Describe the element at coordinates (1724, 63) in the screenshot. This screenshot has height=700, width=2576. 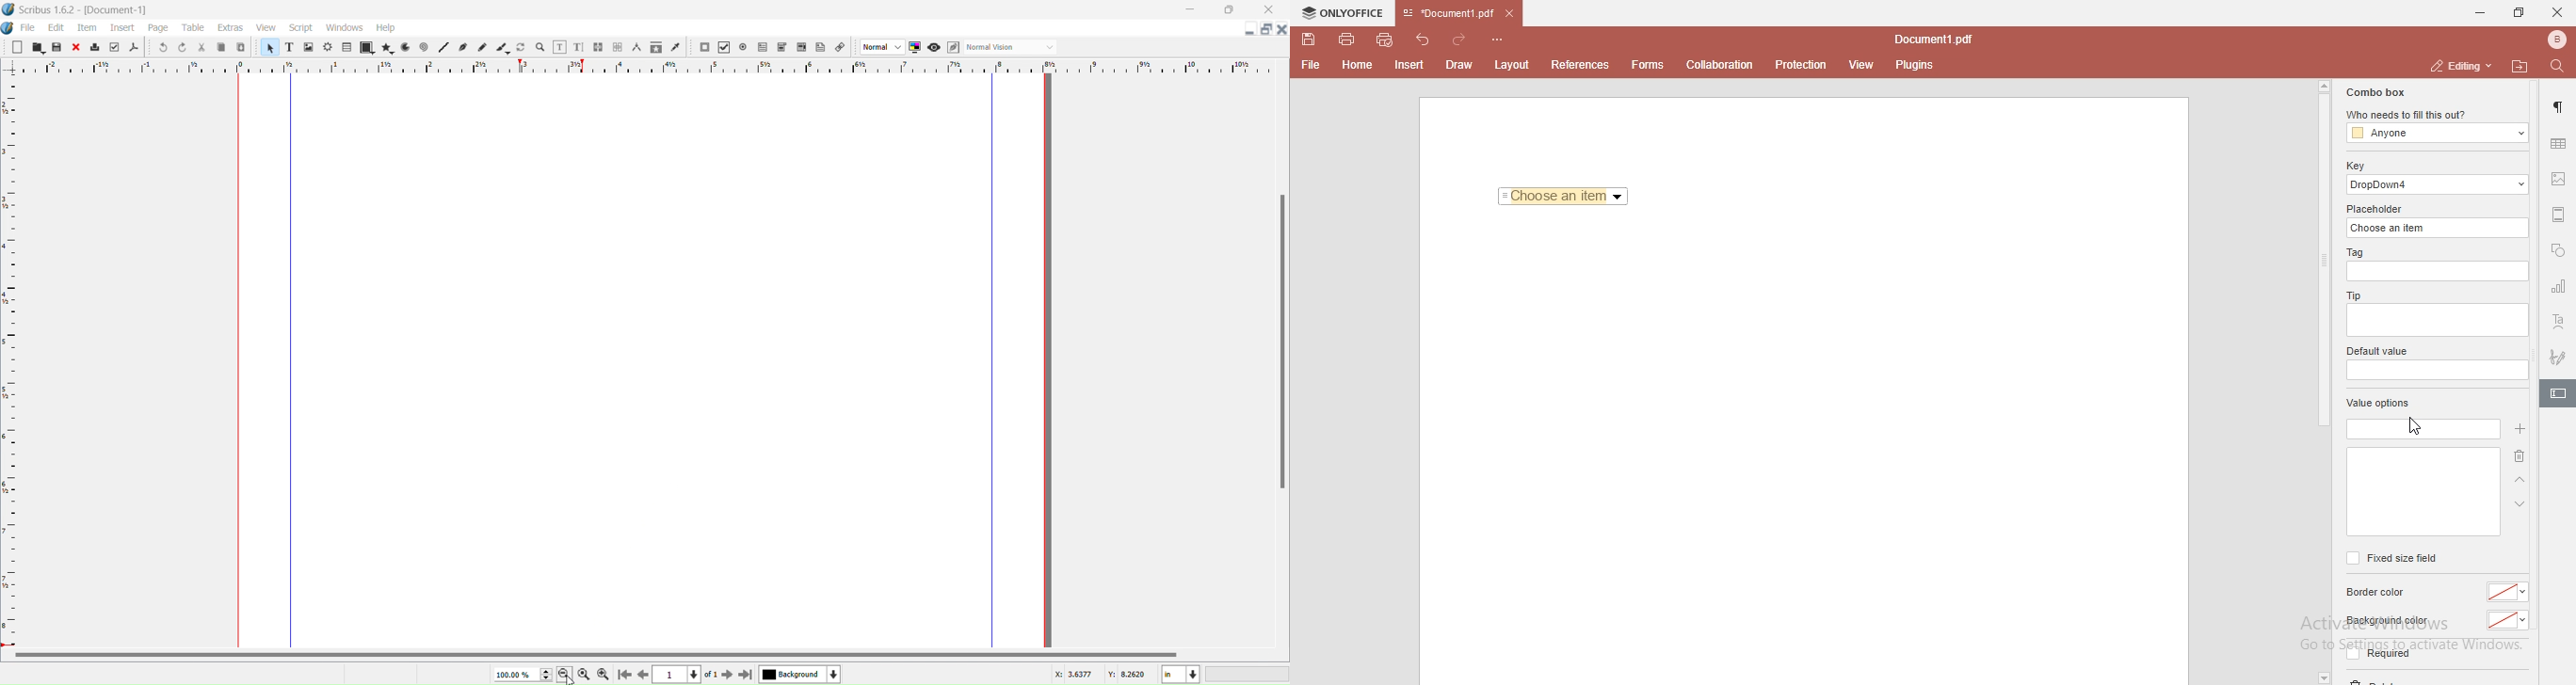
I see `collaboration` at that location.